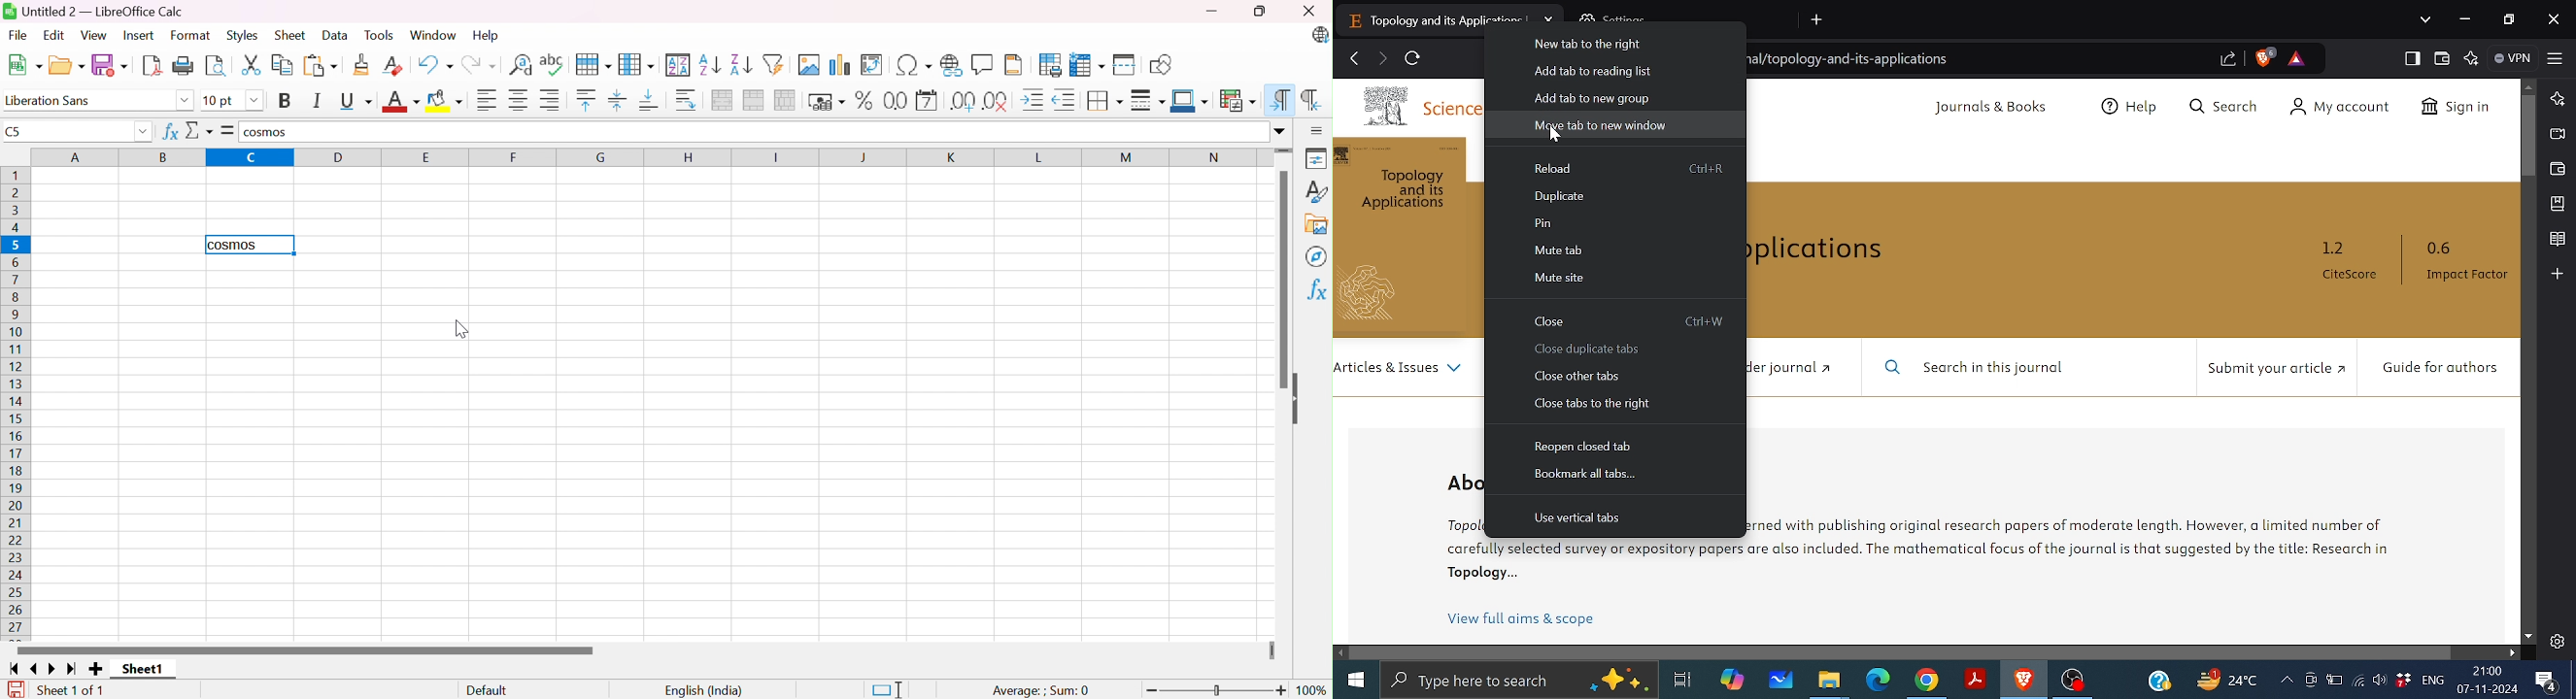  I want to click on LibreOffice Update Available, so click(1322, 34).